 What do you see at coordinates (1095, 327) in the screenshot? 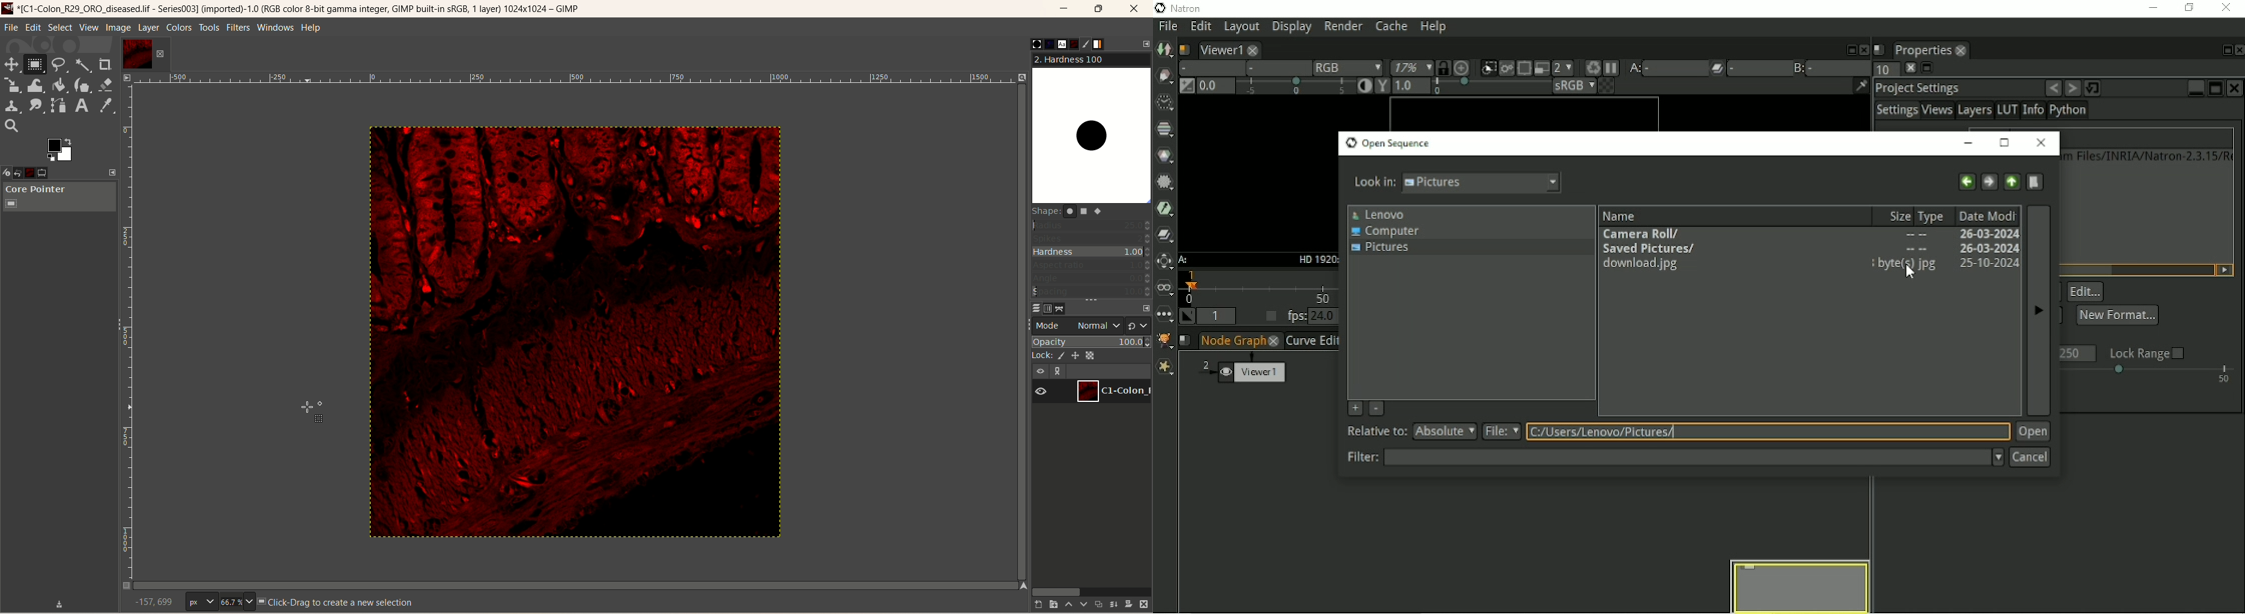
I see `normal` at bounding box center [1095, 327].